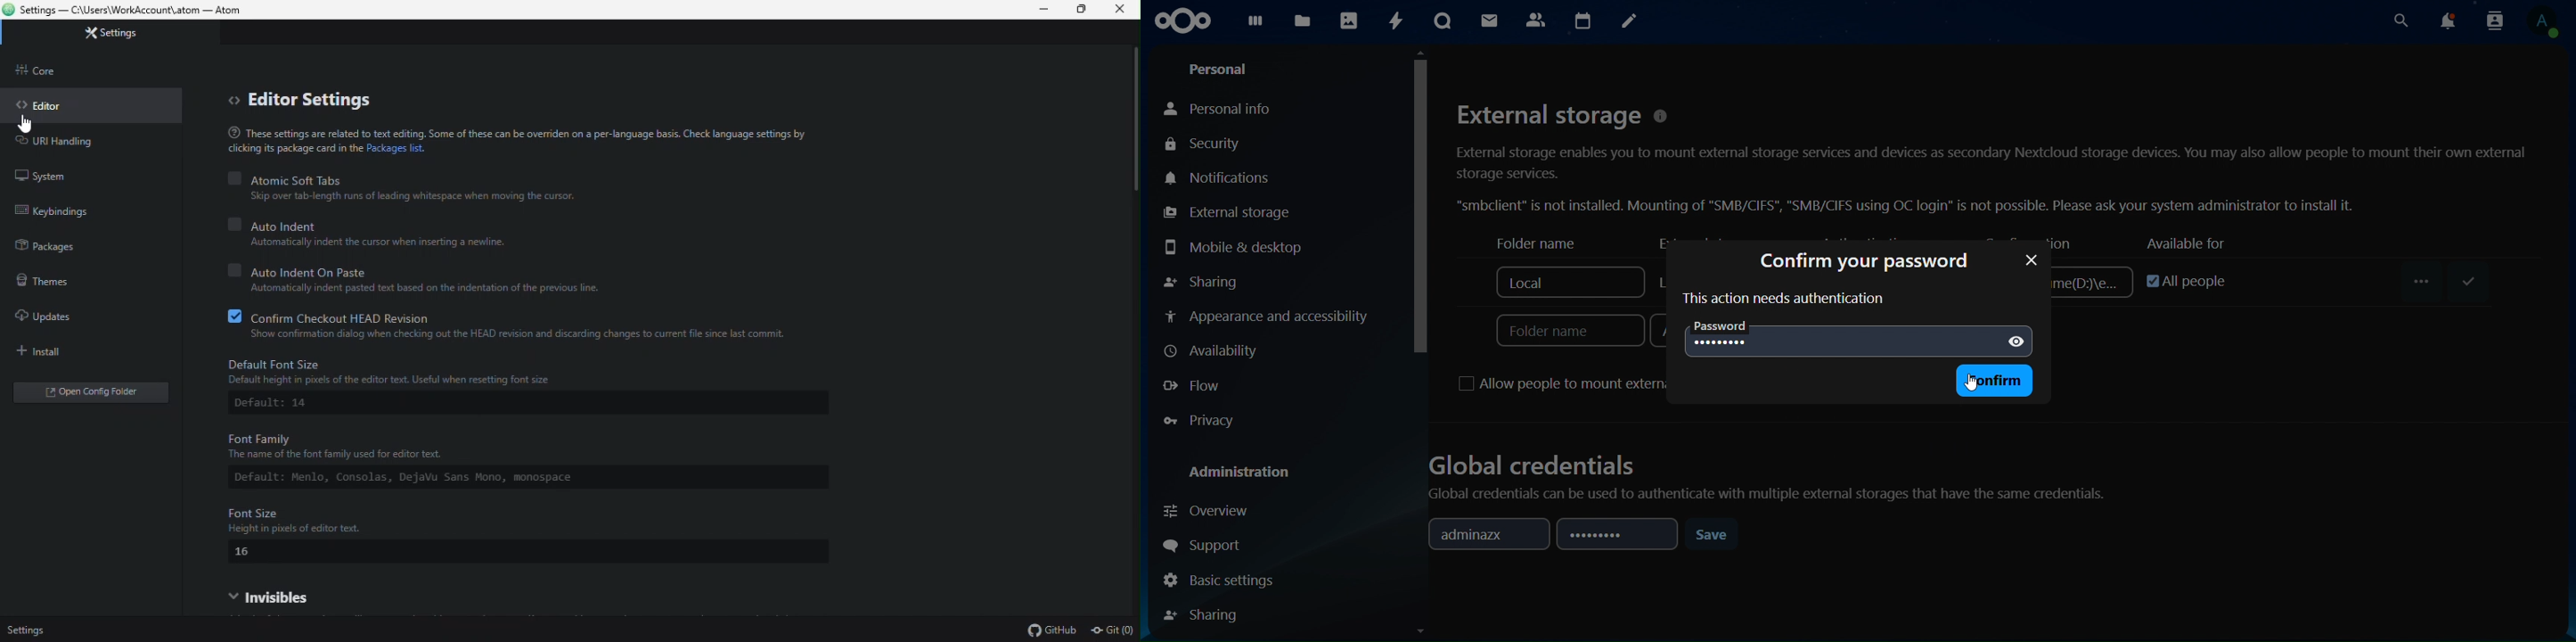 This screenshot has width=2576, height=644. Describe the element at coordinates (64, 214) in the screenshot. I see `Key winding` at that location.